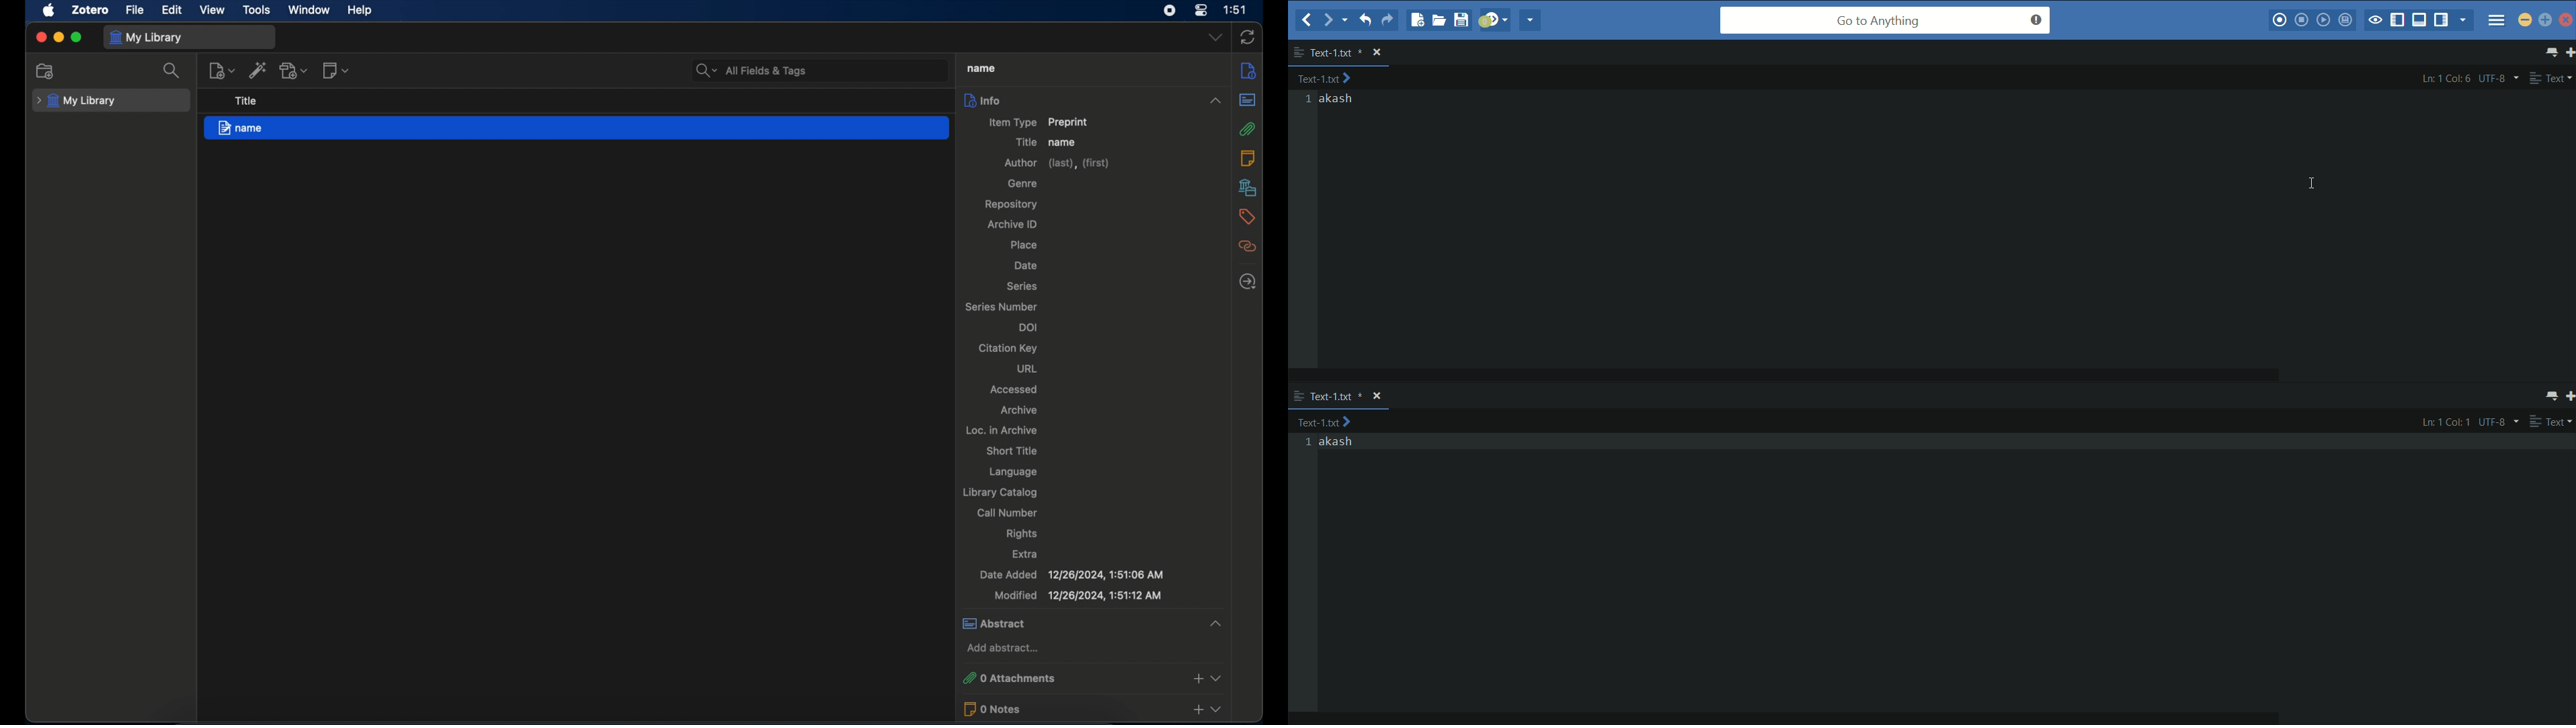  I want to click on 0 notes, so click(1092, 709).